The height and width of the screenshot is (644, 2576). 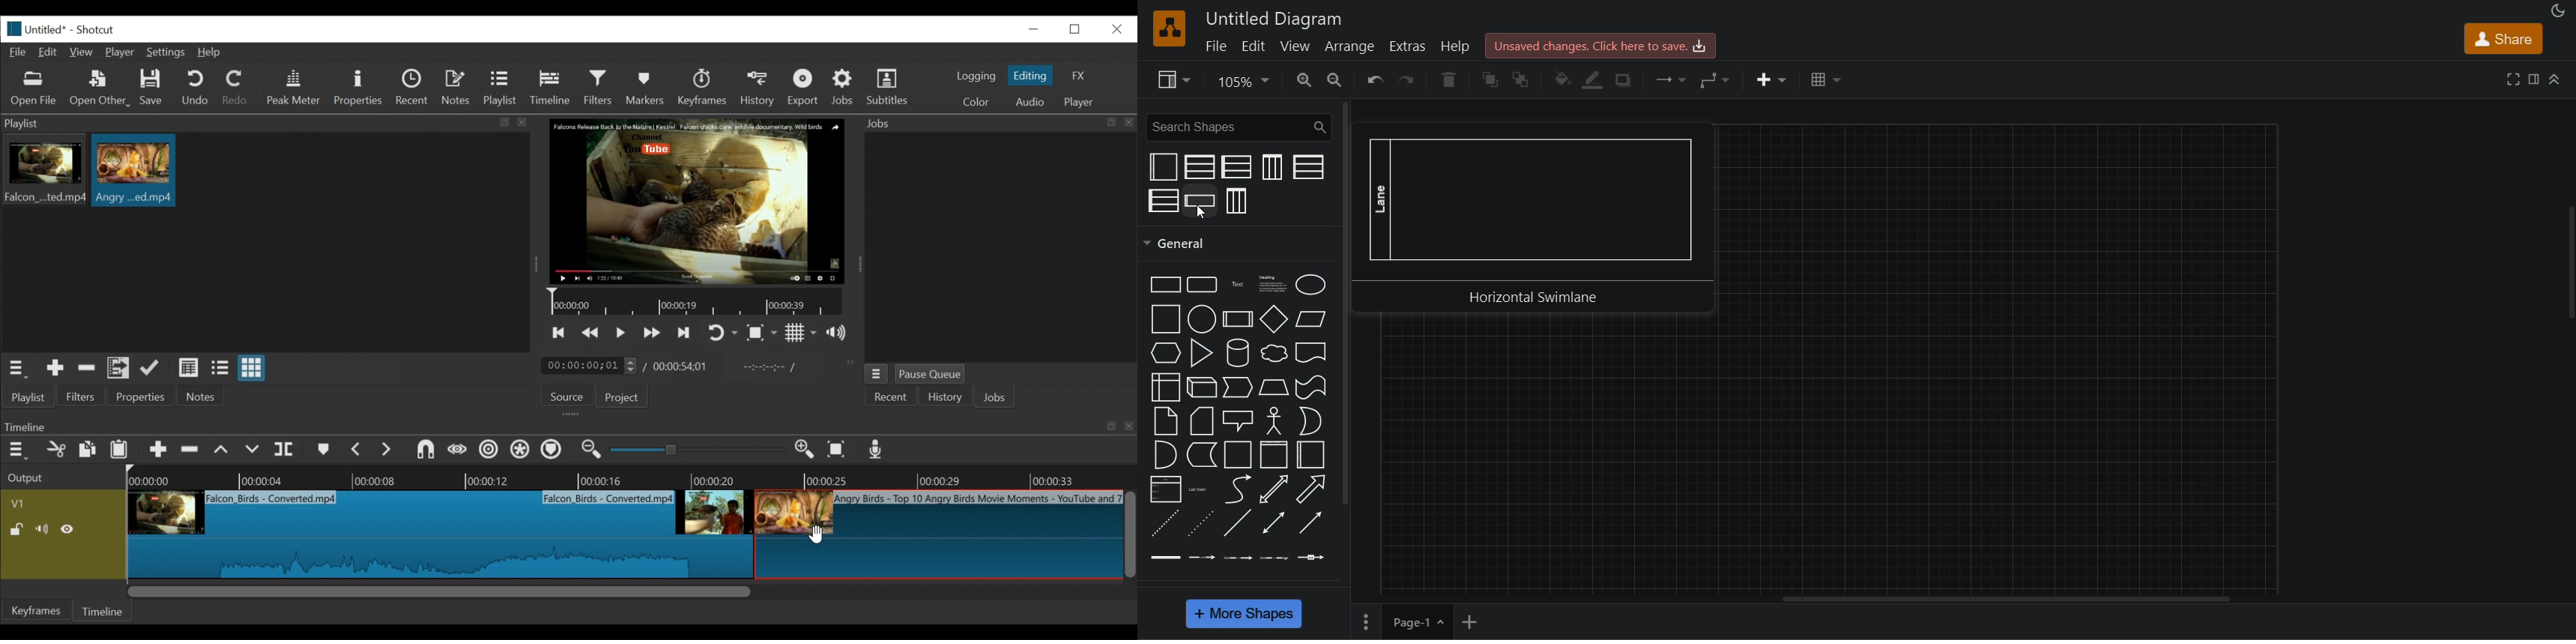 What do you see at coordinates (1170, 28) in the screenshot?
I see `logo` at bounding box center [1170, 28].